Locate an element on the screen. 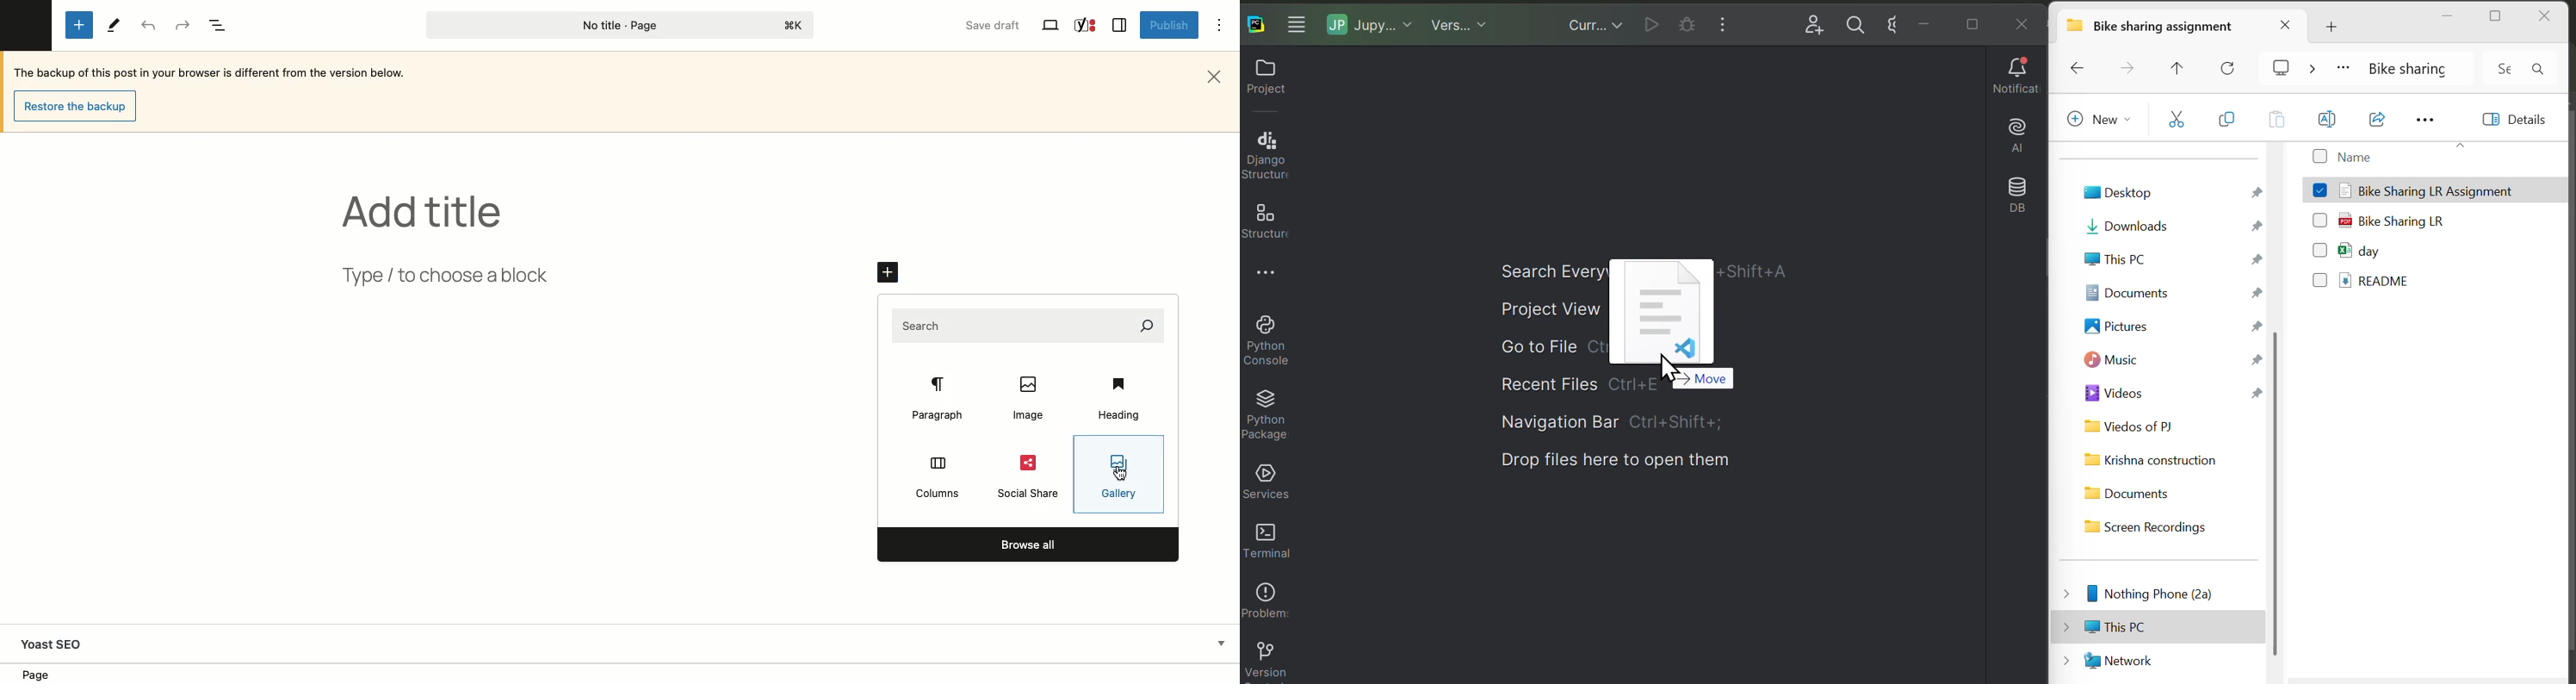  Backward is located at coordinates (2077, 68).